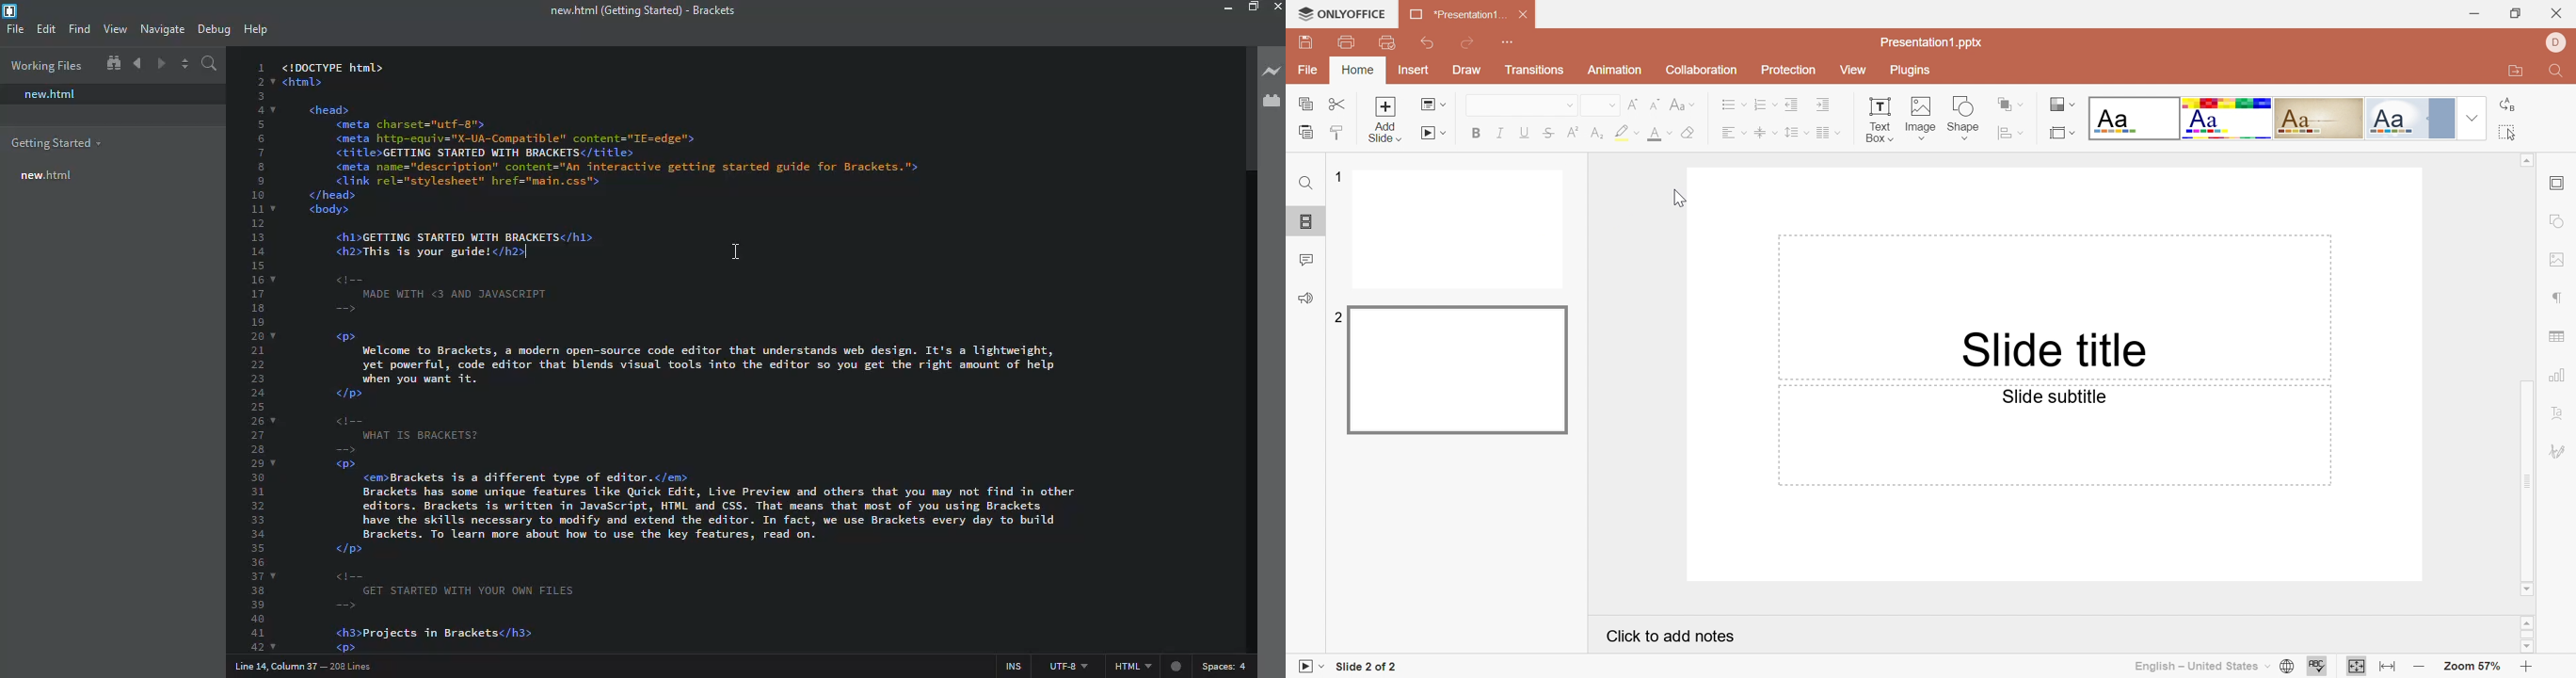 This screenshot has height=700, width=2576. I want to click on Select all, so click(2511, 134).